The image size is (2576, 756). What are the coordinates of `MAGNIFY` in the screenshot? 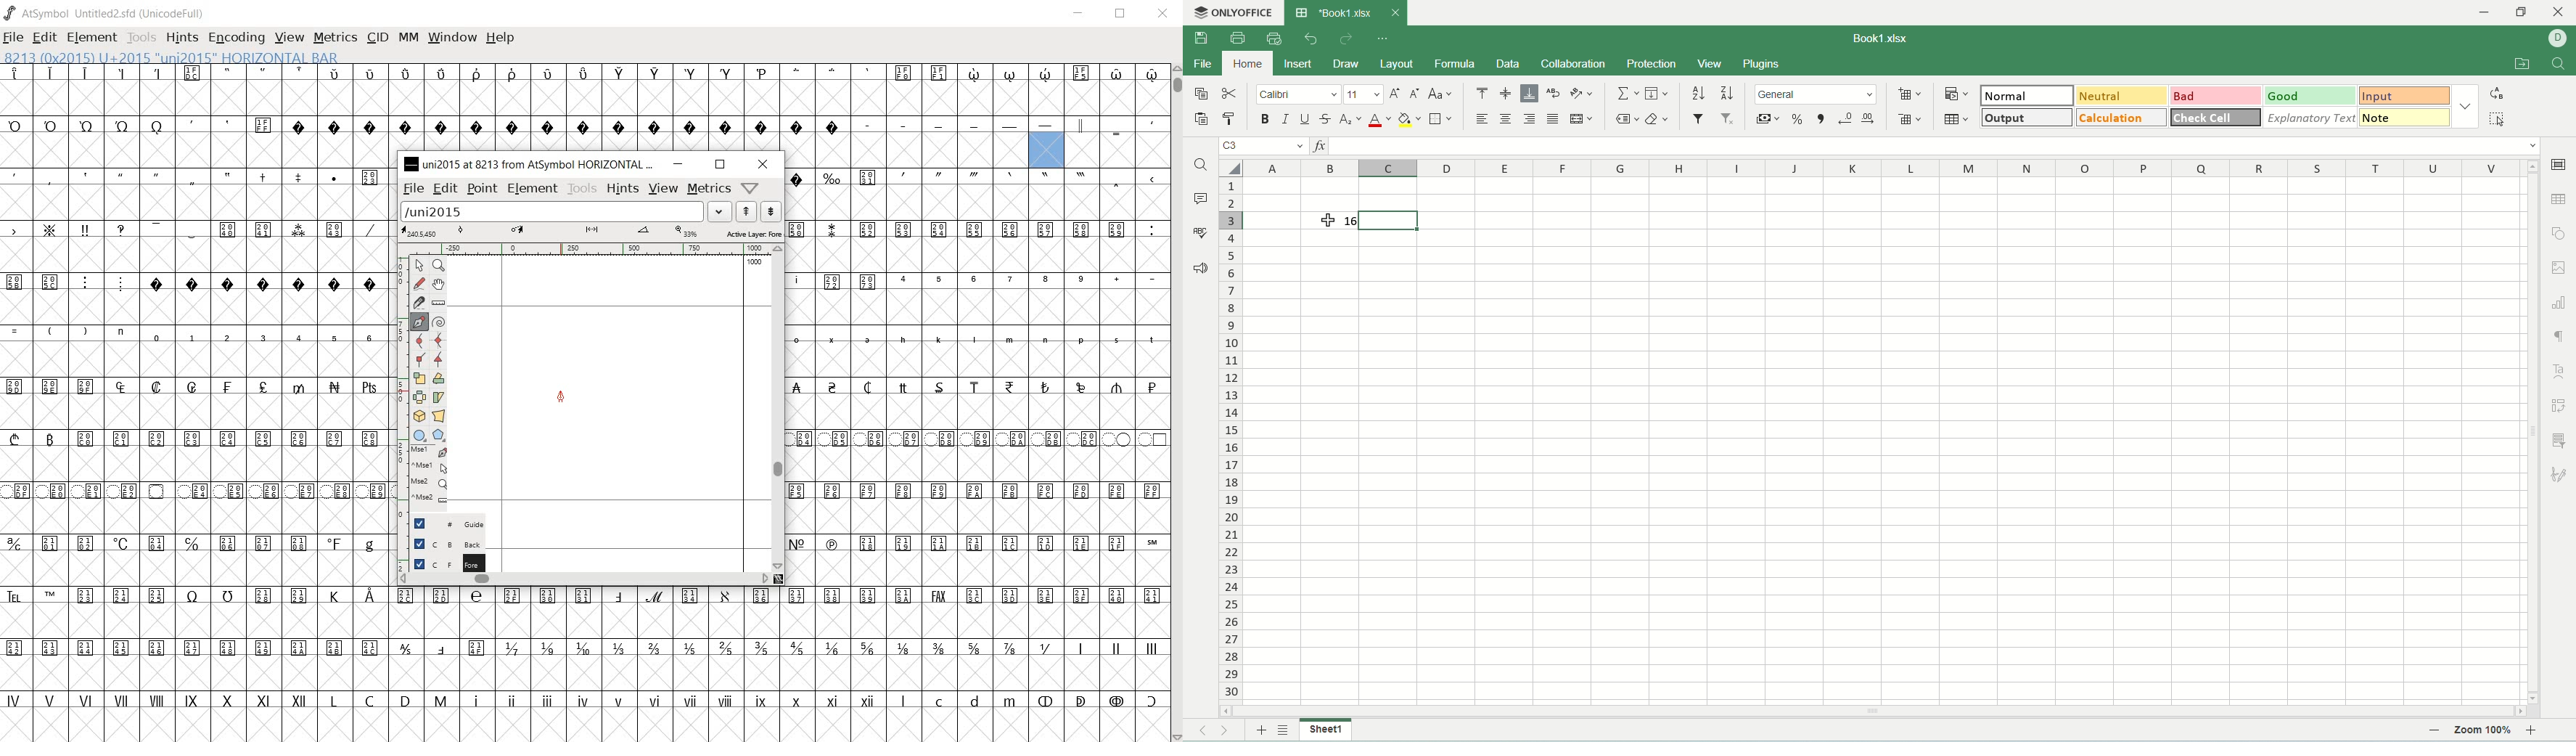 It's located at (440, 265).